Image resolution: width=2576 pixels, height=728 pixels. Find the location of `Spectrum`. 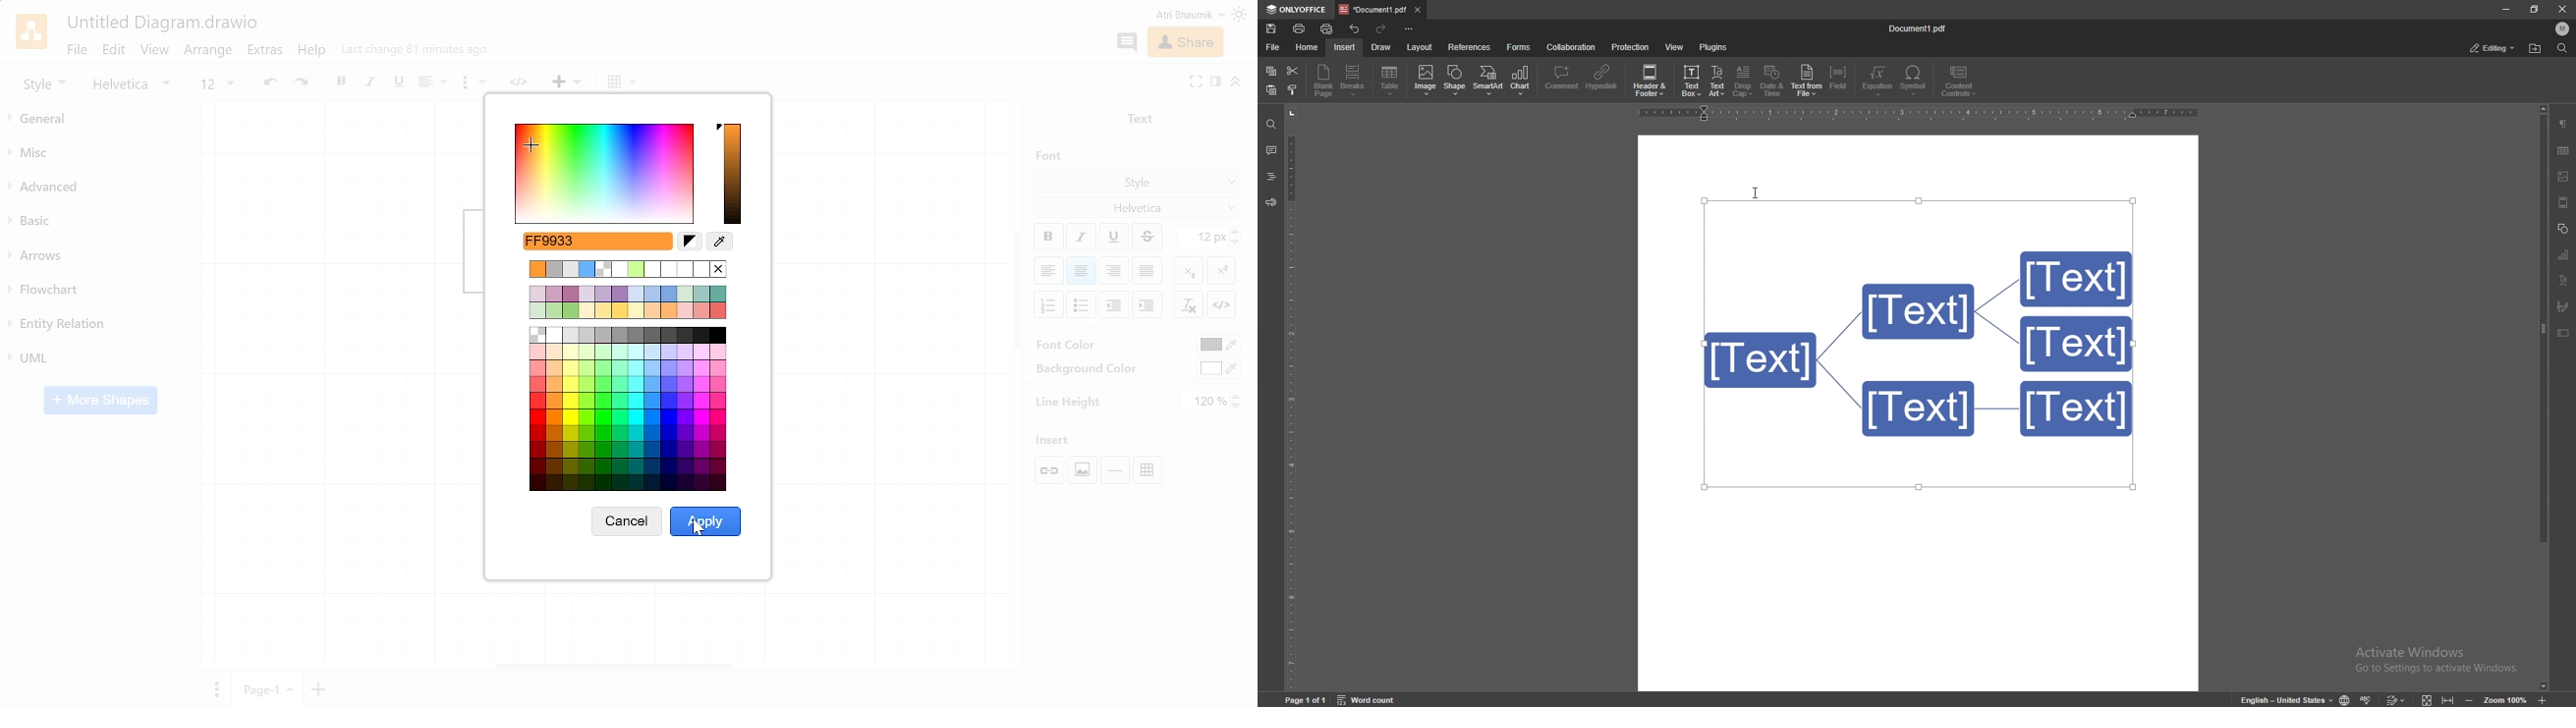

Spectrum is located at coordinates (605, 173).